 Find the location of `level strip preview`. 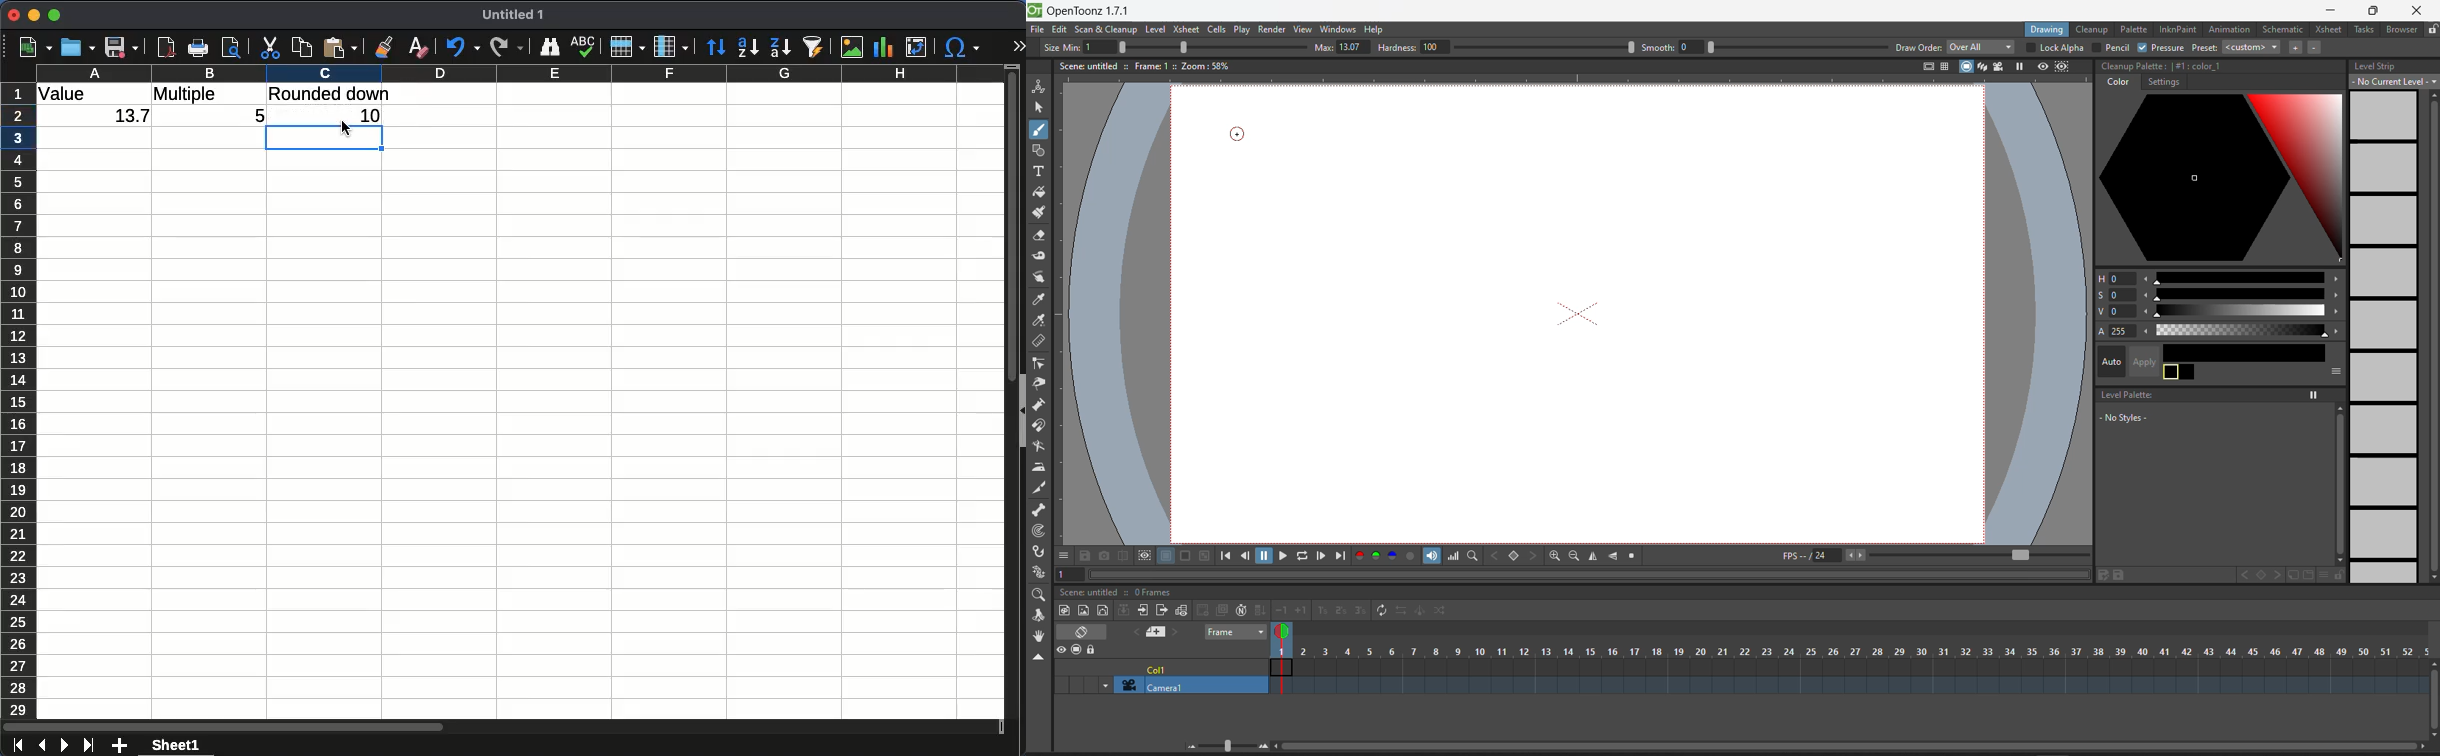

level strip preview is located at coordinates (2386, 337).